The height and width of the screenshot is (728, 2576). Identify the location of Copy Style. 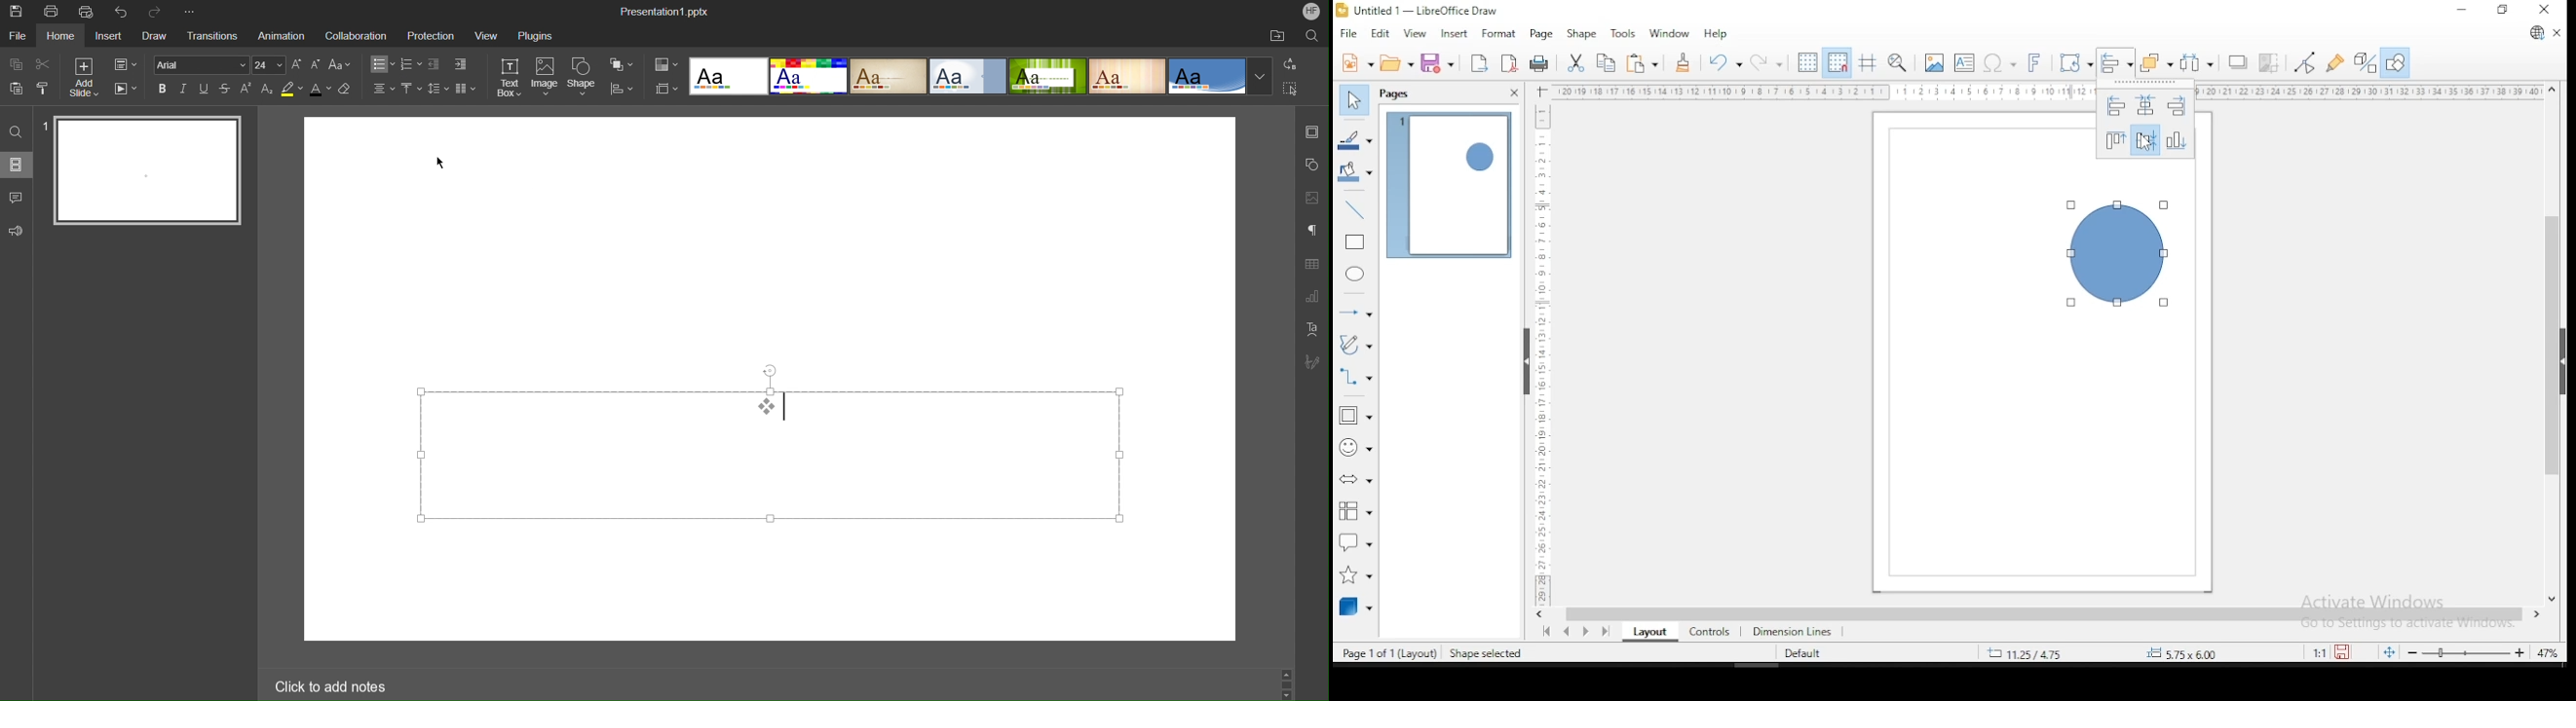
(42, 89).